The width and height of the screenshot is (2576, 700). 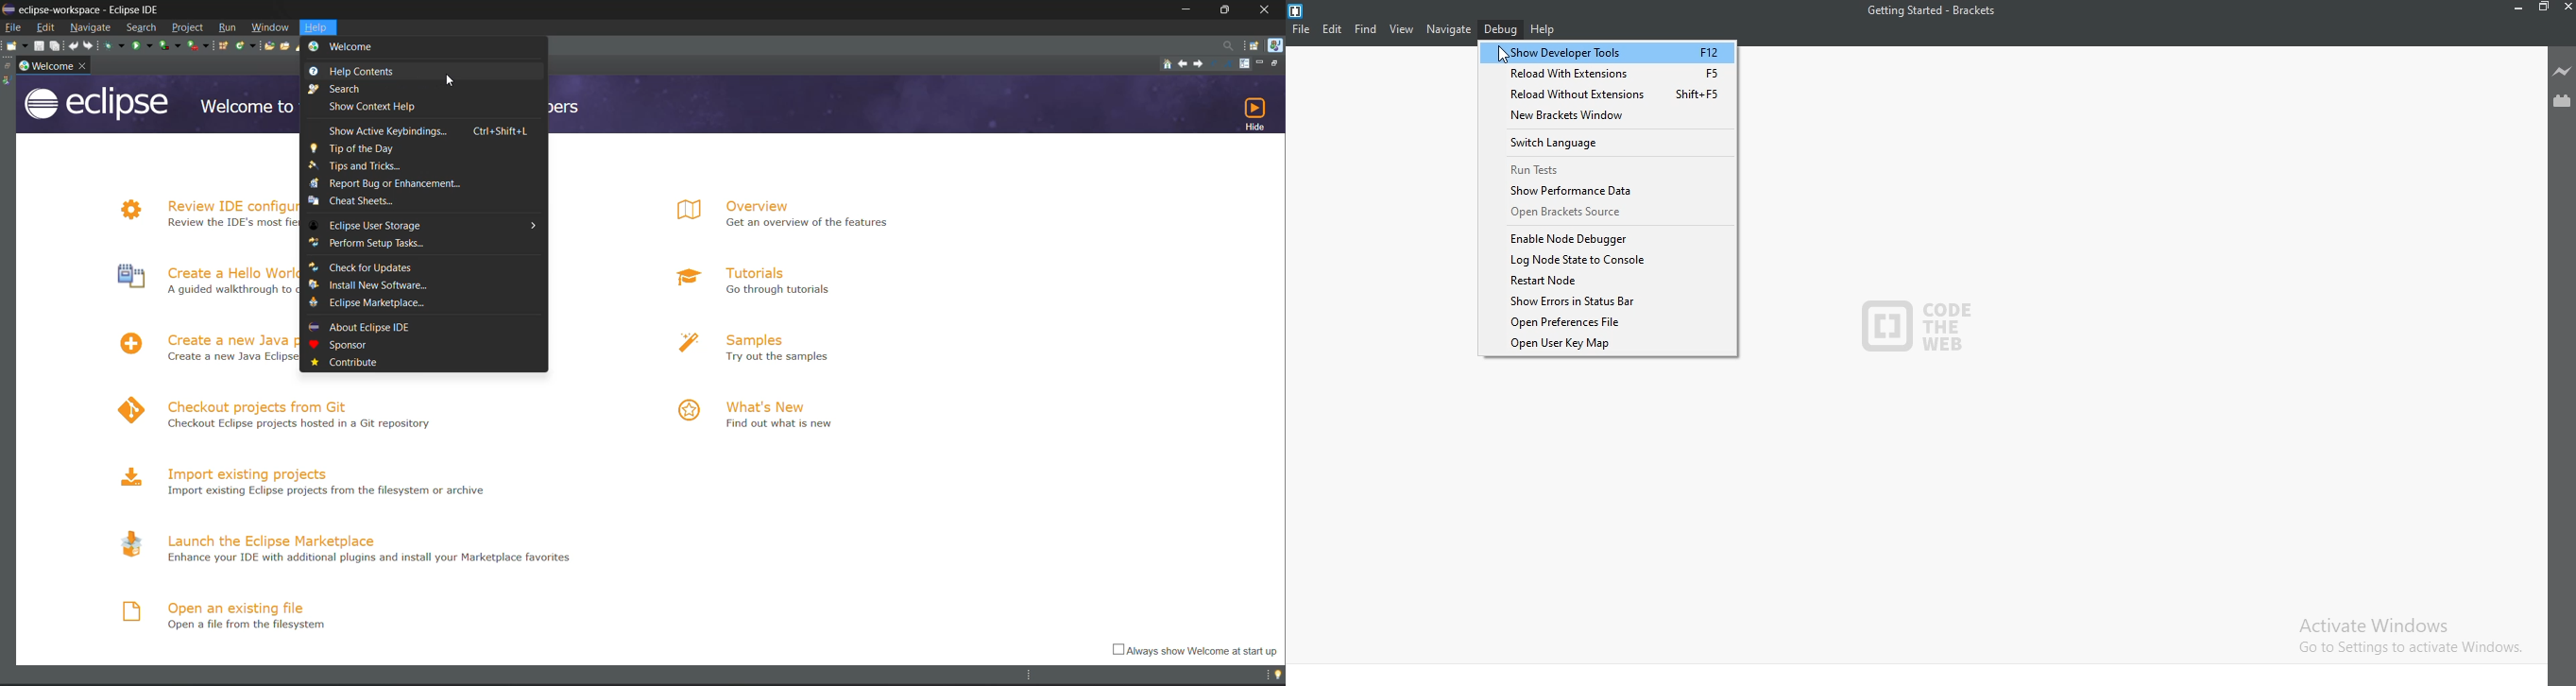 What do you see at coordinates (1303, 29) in the screenshot?
I see `File` at bounding box center [1303, 29].